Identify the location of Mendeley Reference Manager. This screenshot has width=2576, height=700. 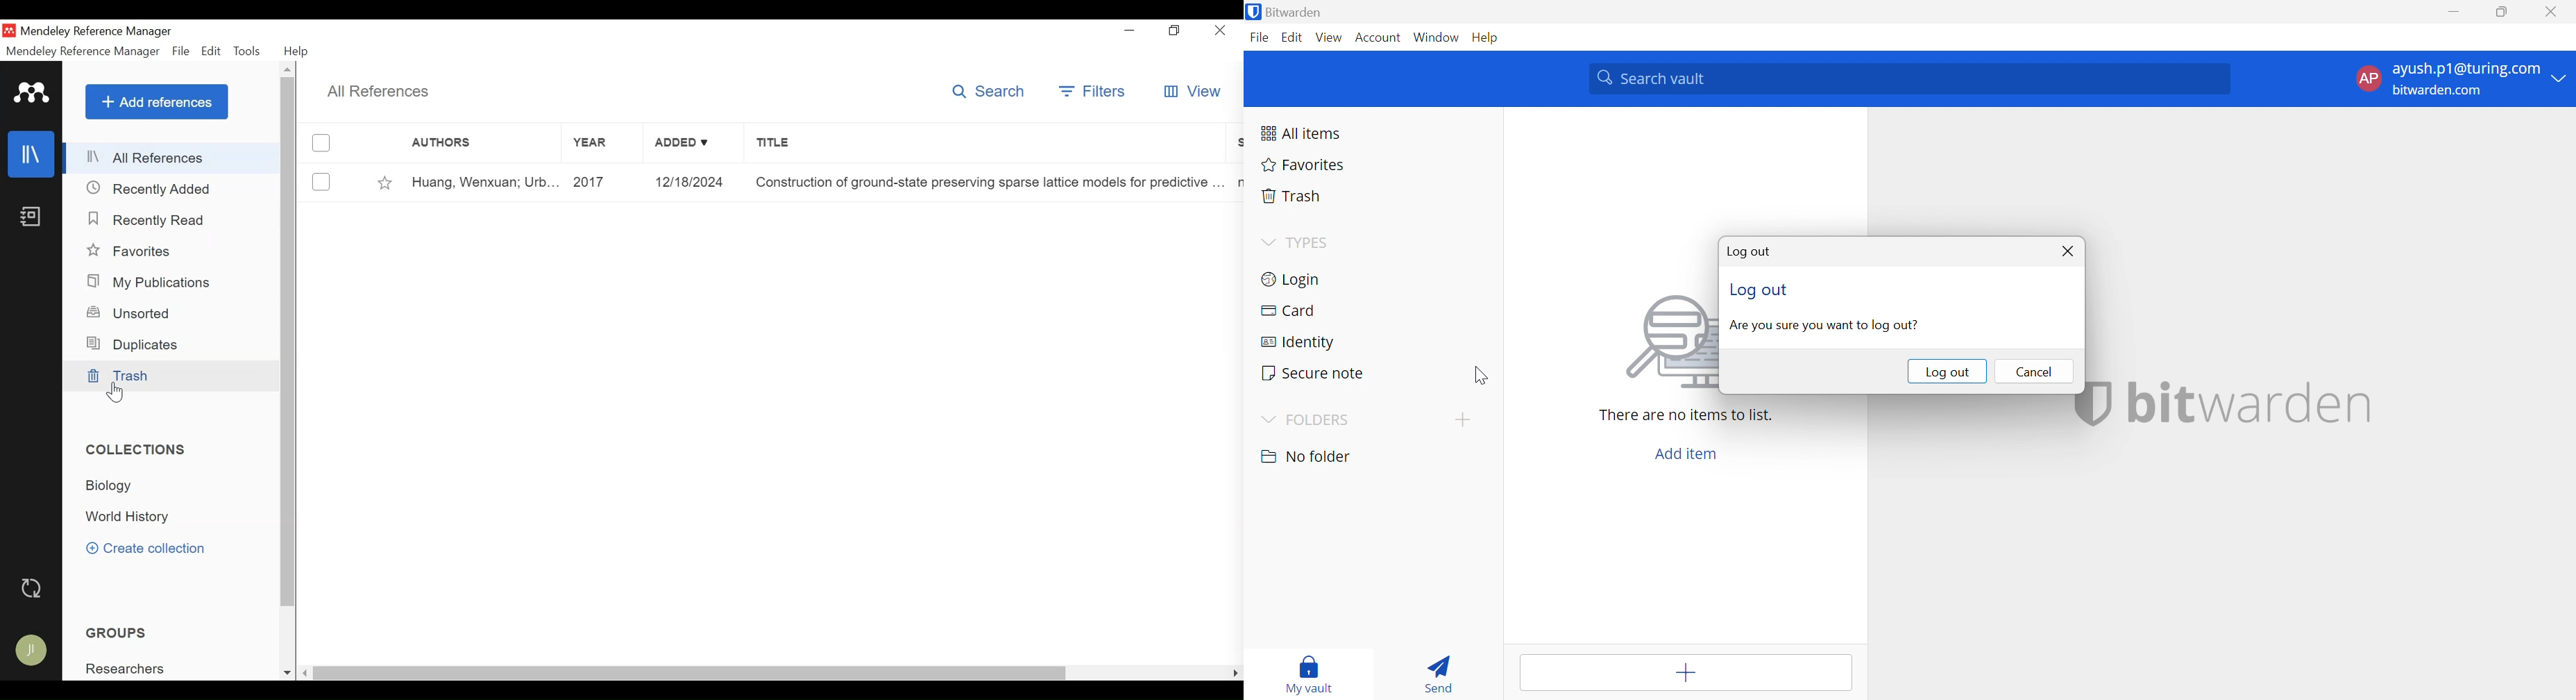
(97, 32).